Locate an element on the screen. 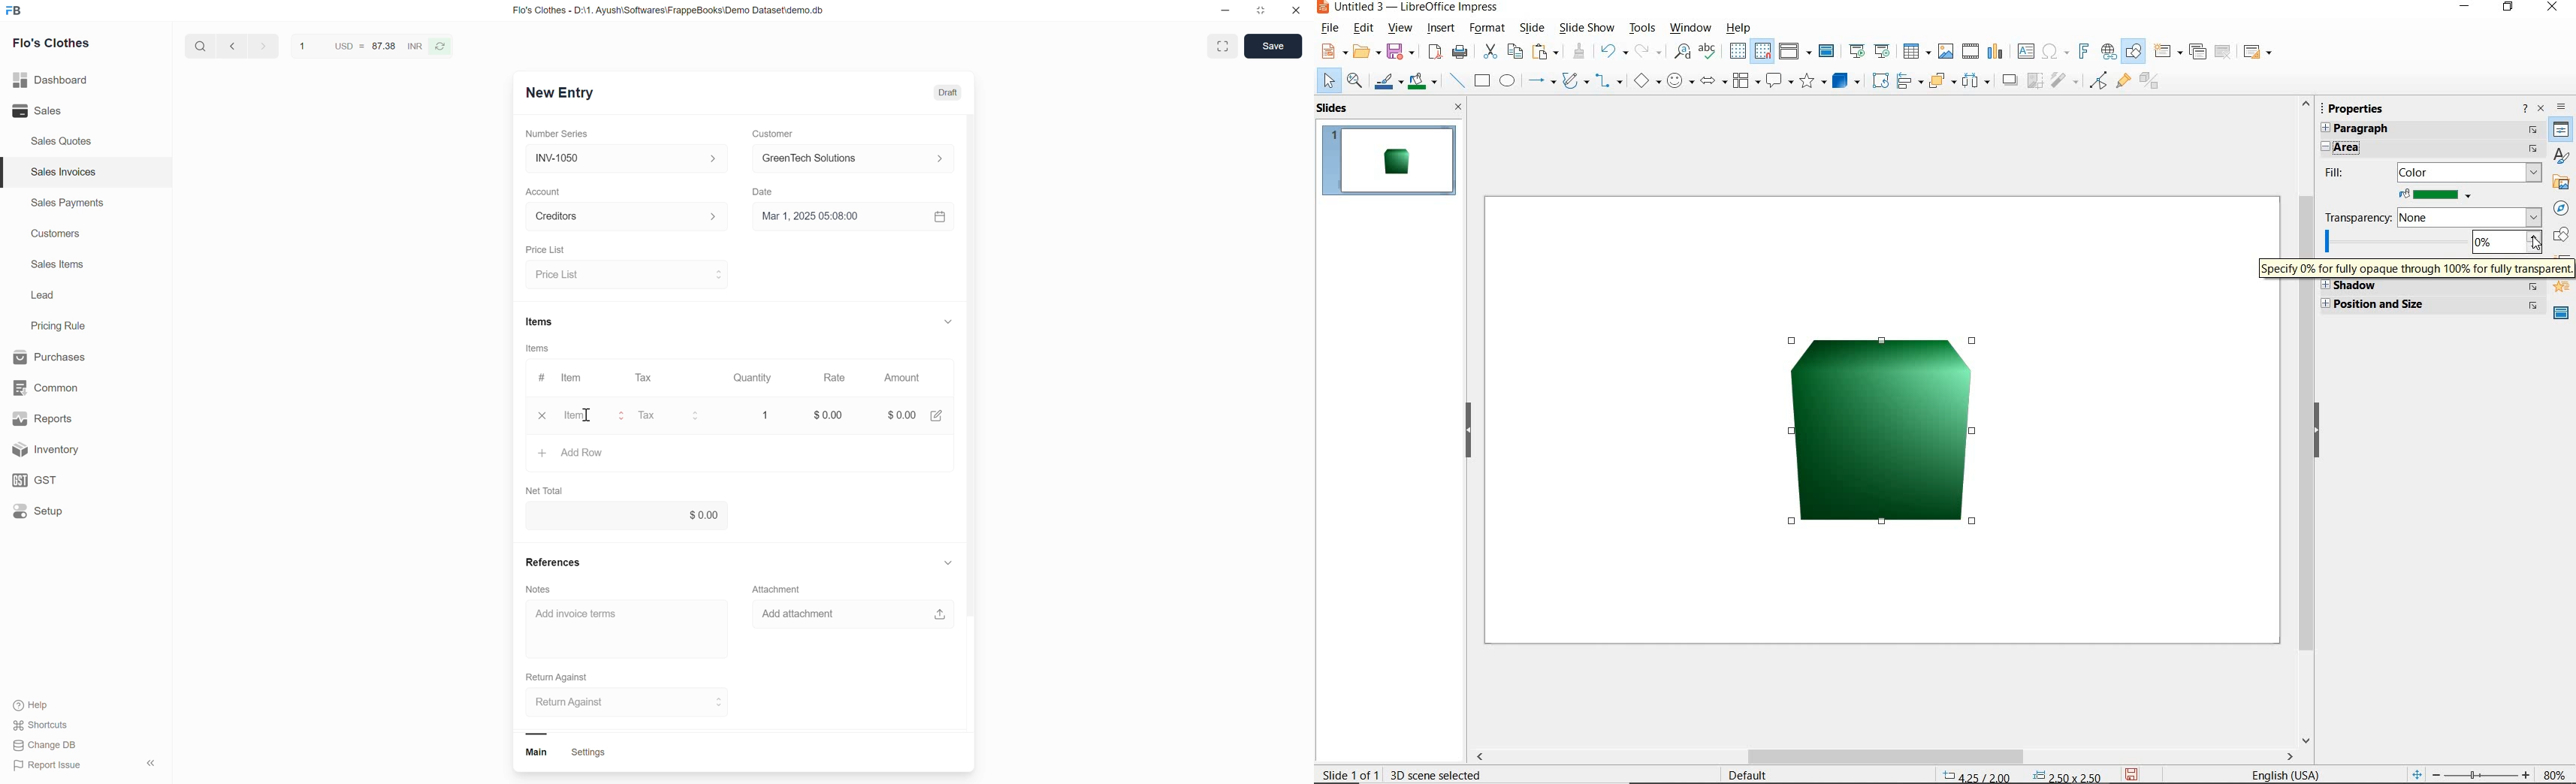 The image size is (2576, 784). Customer is located at coordinates (771, 134).